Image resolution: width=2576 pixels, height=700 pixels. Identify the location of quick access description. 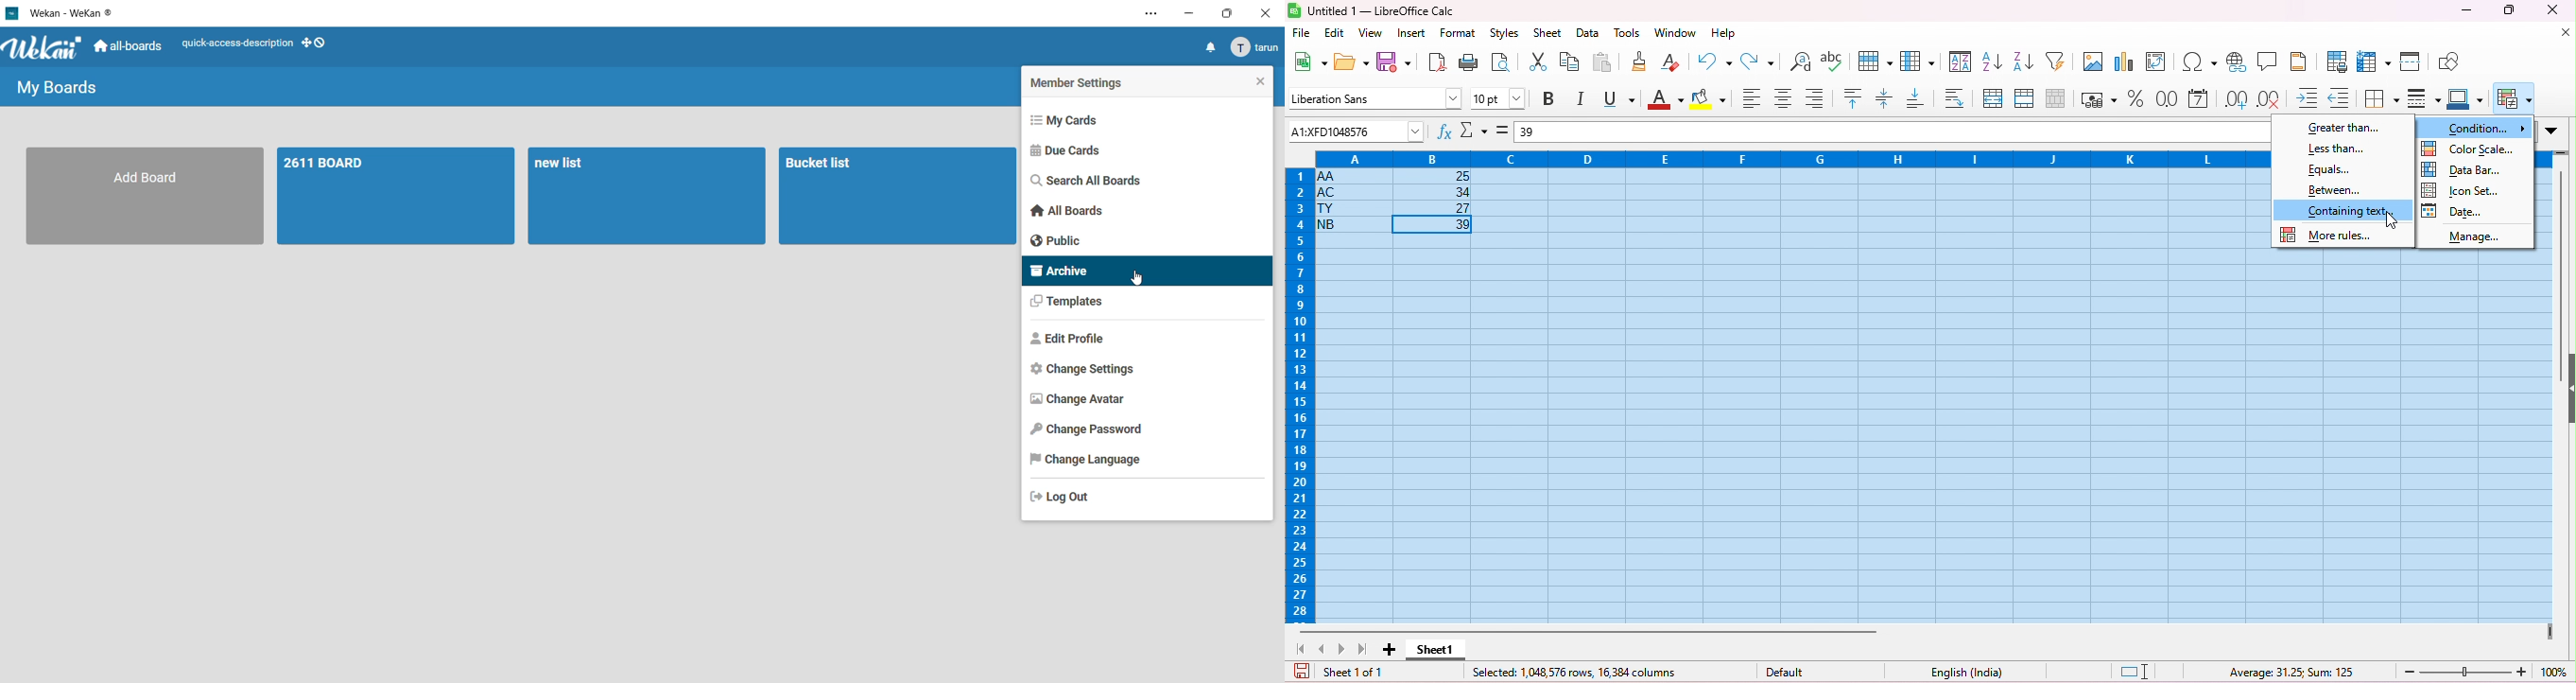
(233, 44).